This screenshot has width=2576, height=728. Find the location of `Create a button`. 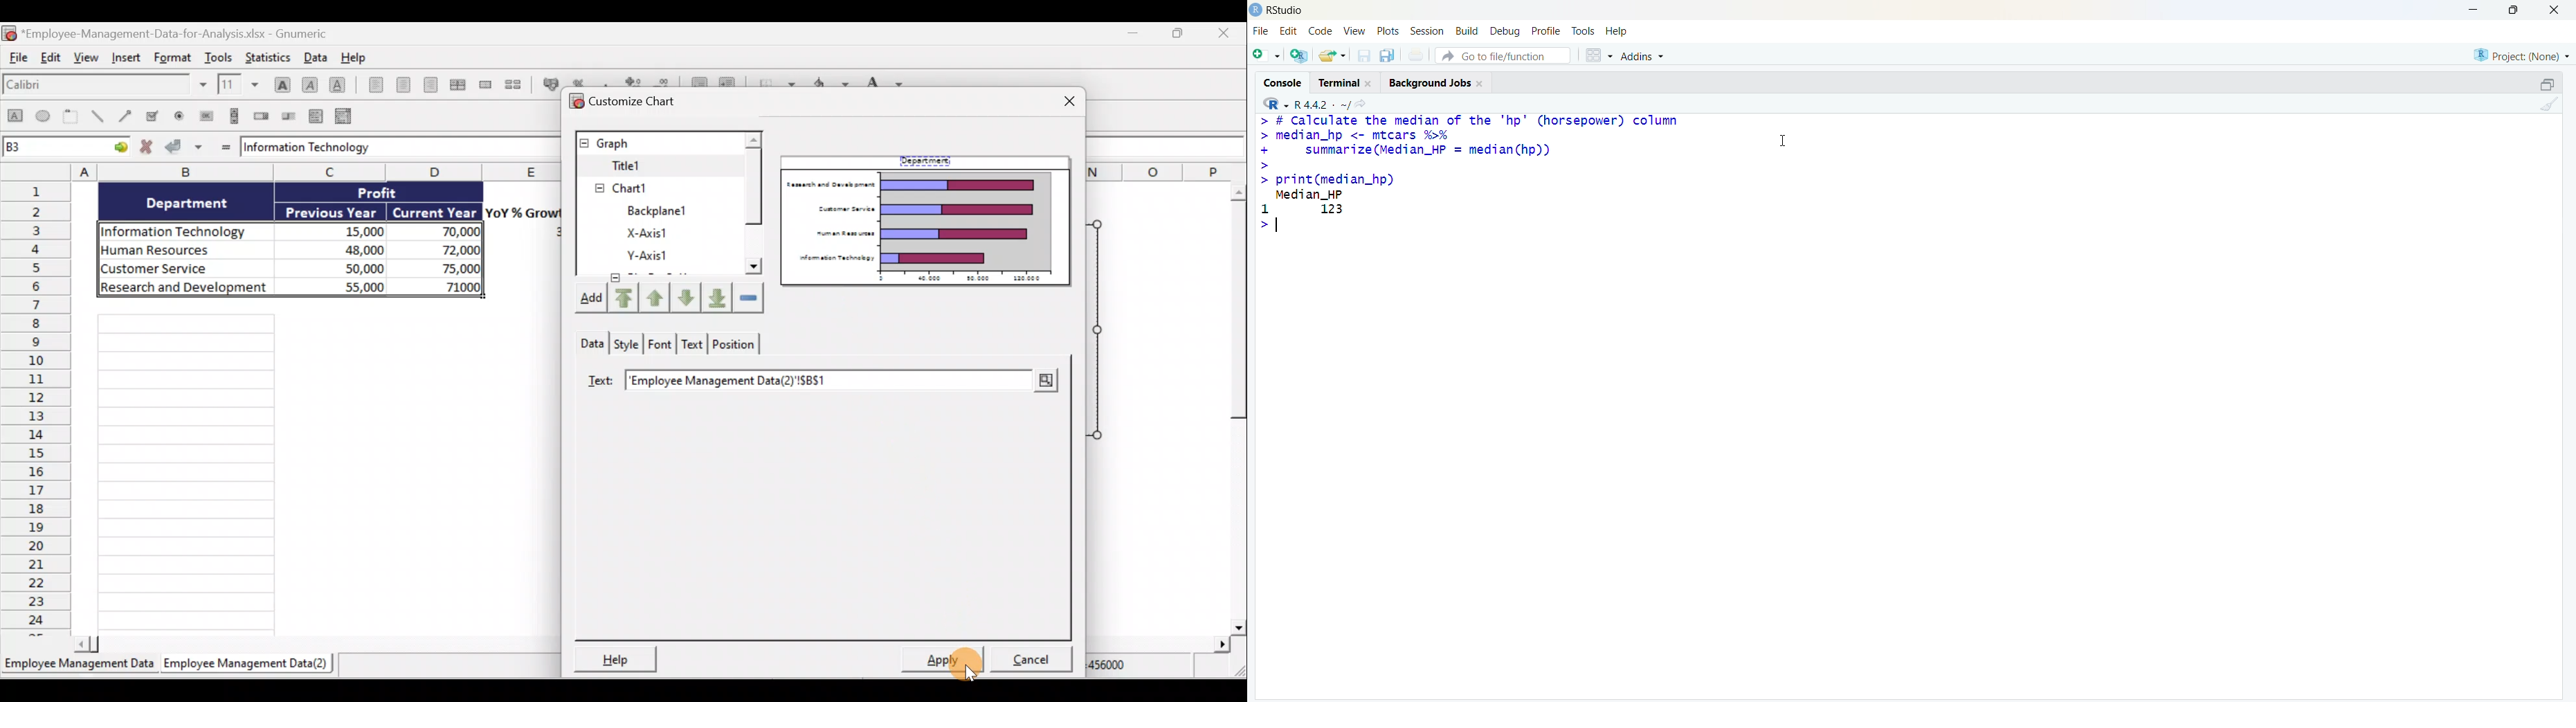

Create a button is located at coordinates (206, 114).